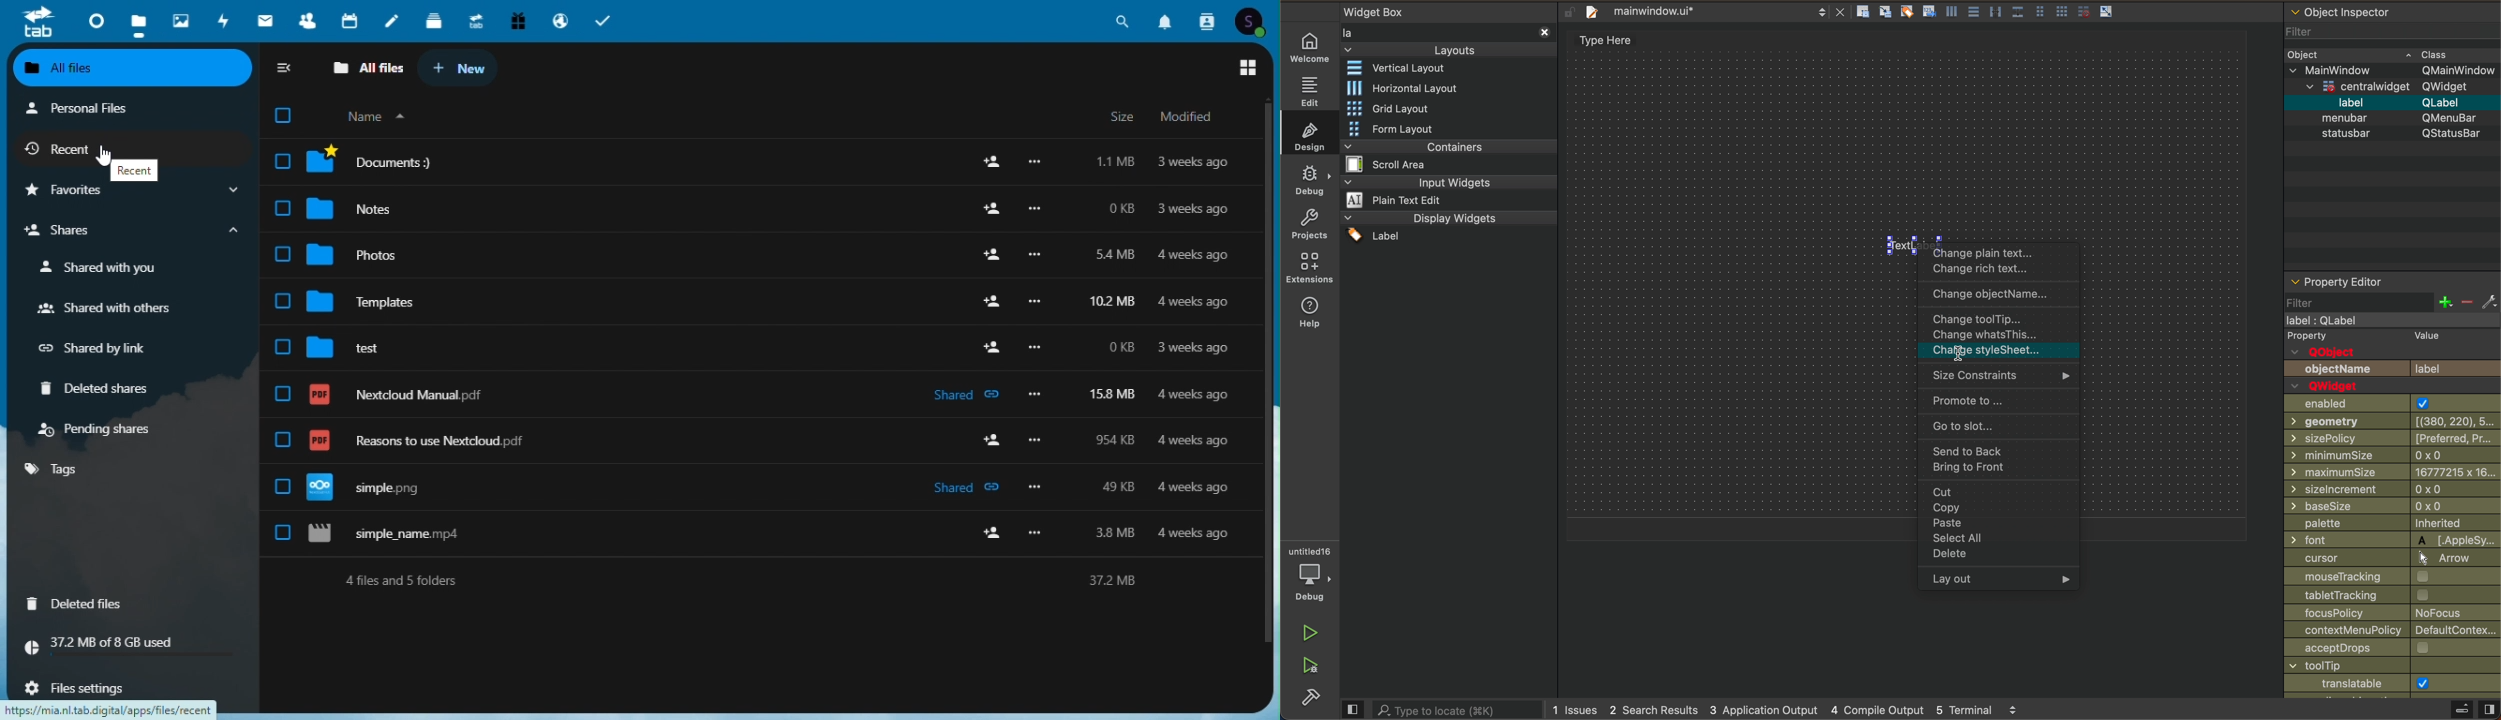 The width and height of the screenshot is (2520, 728). I want to click on layout actions, so click(1992, 10).